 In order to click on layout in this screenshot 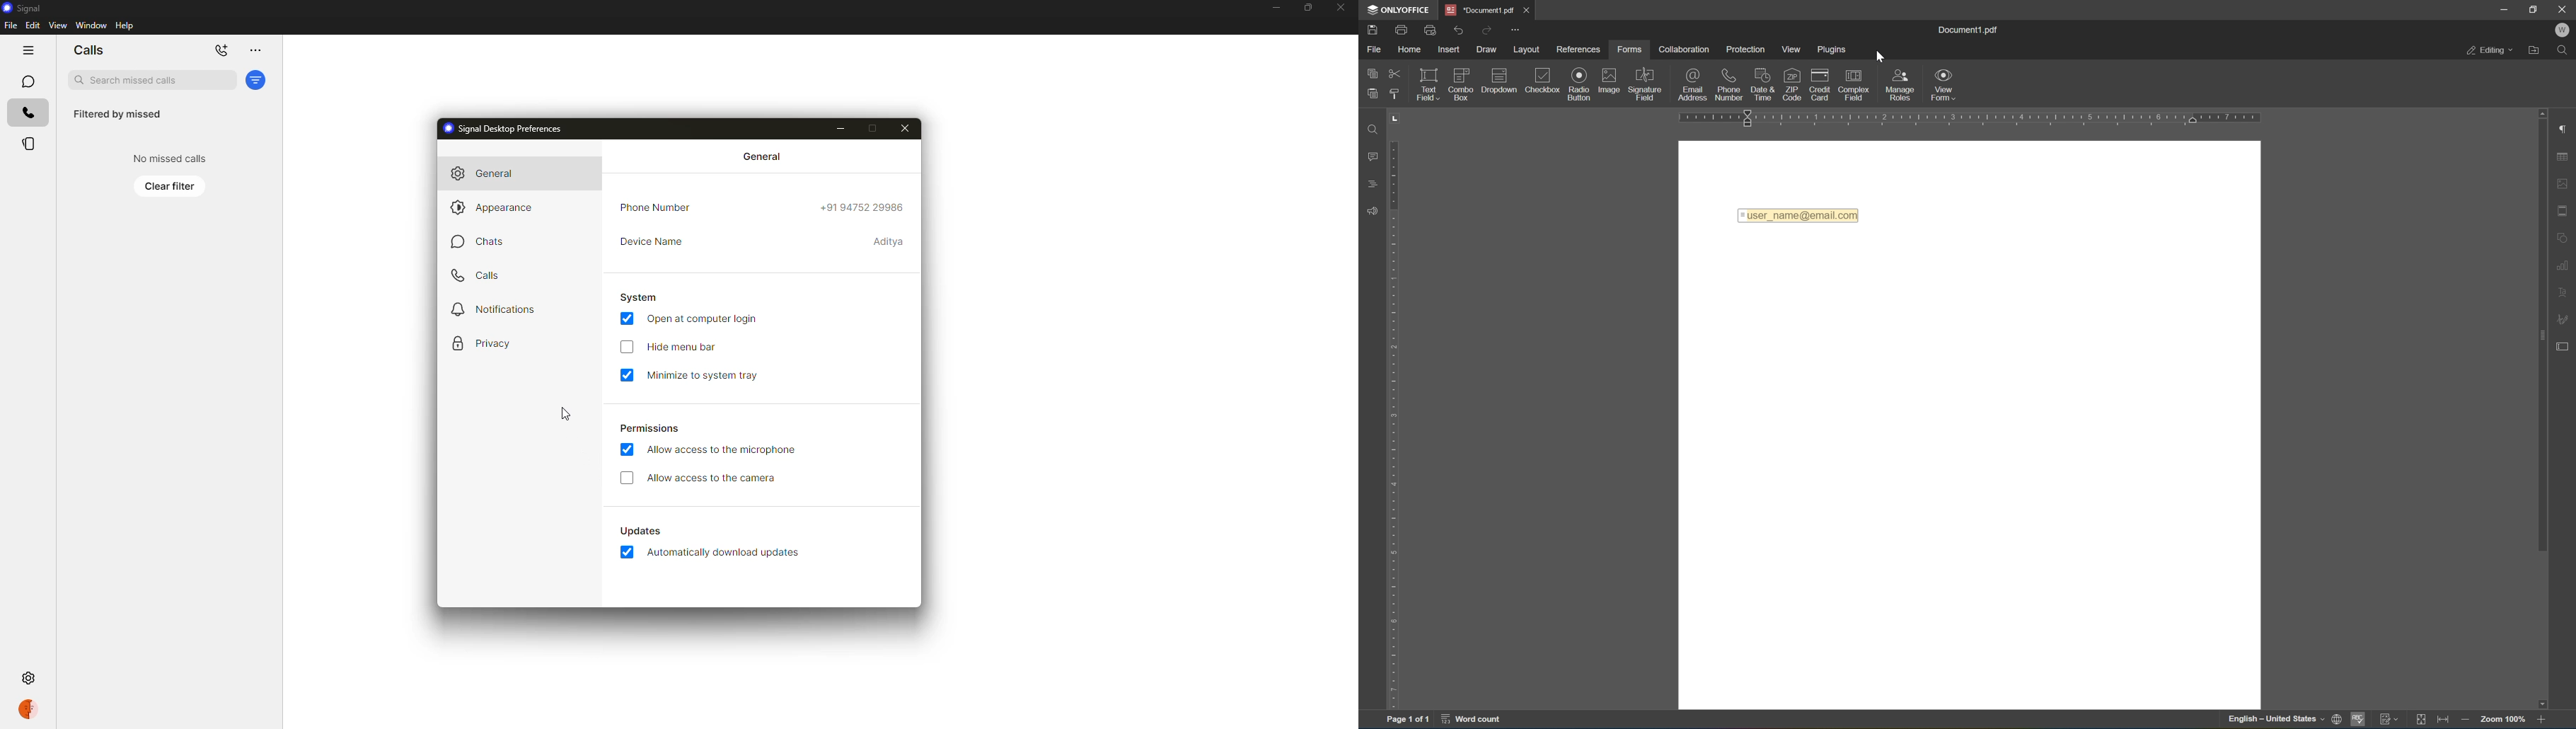, I will do `click(1526, 50)`.